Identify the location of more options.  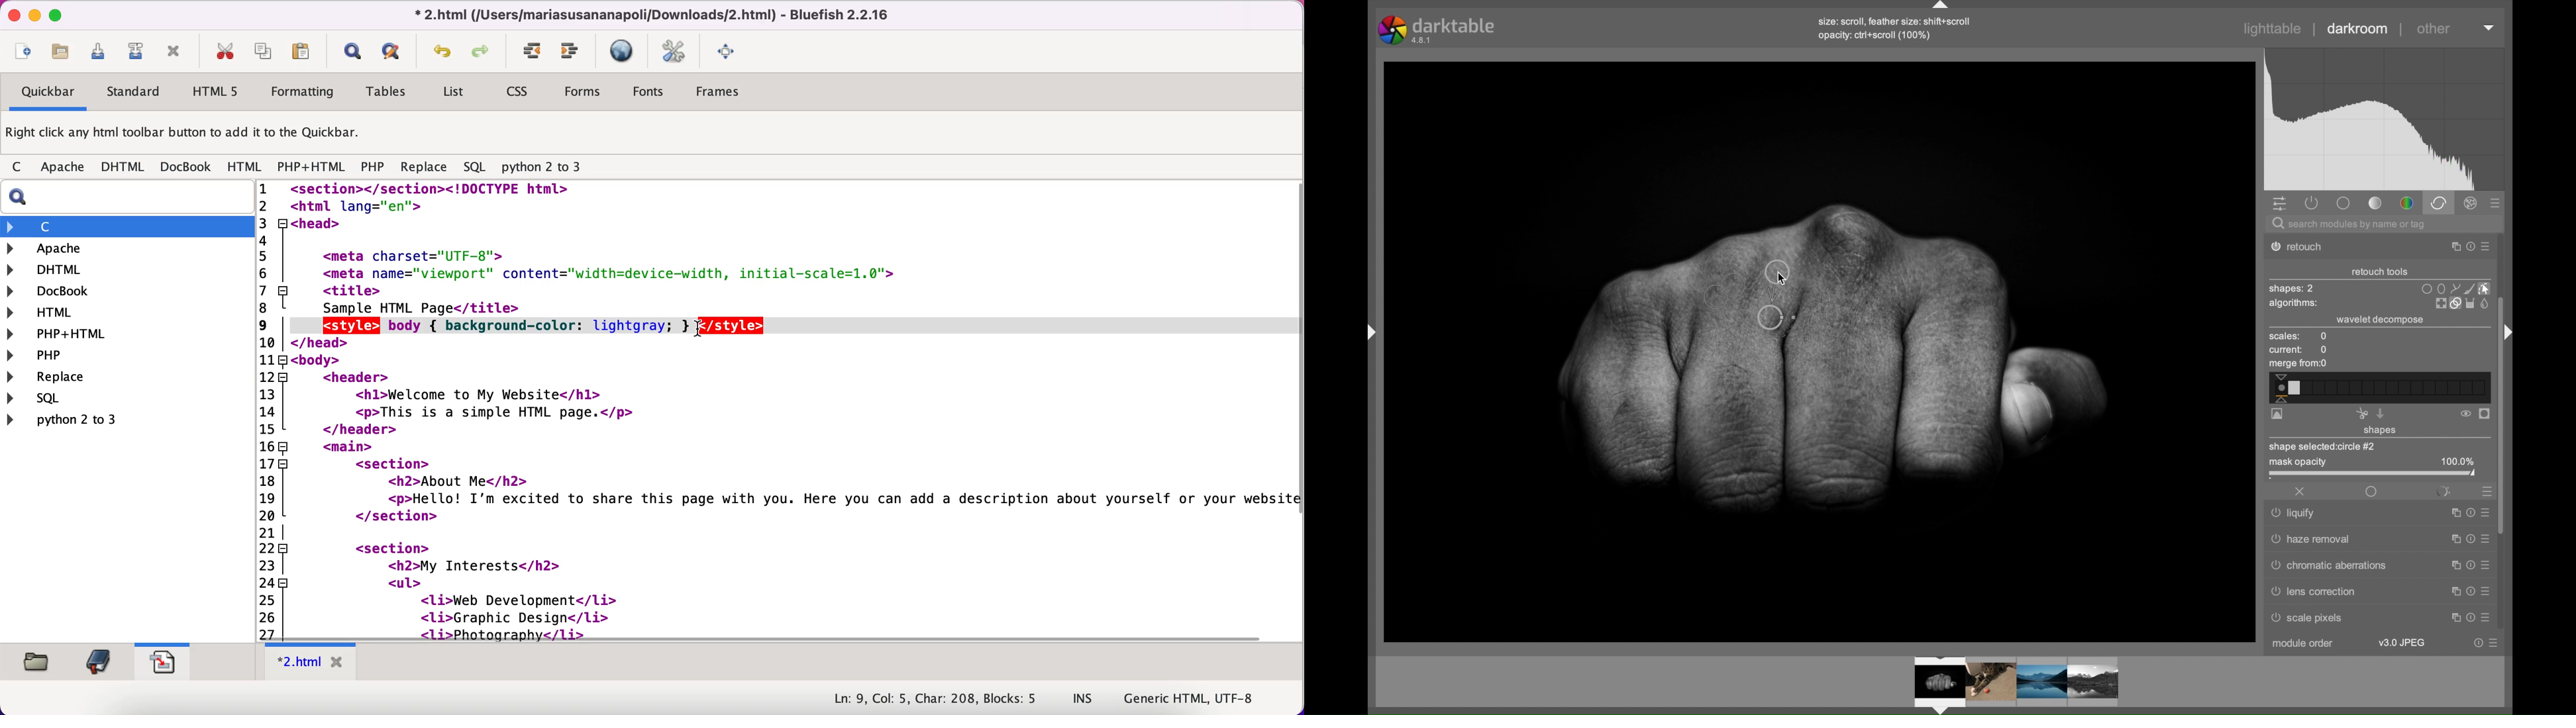
(2485, 511).